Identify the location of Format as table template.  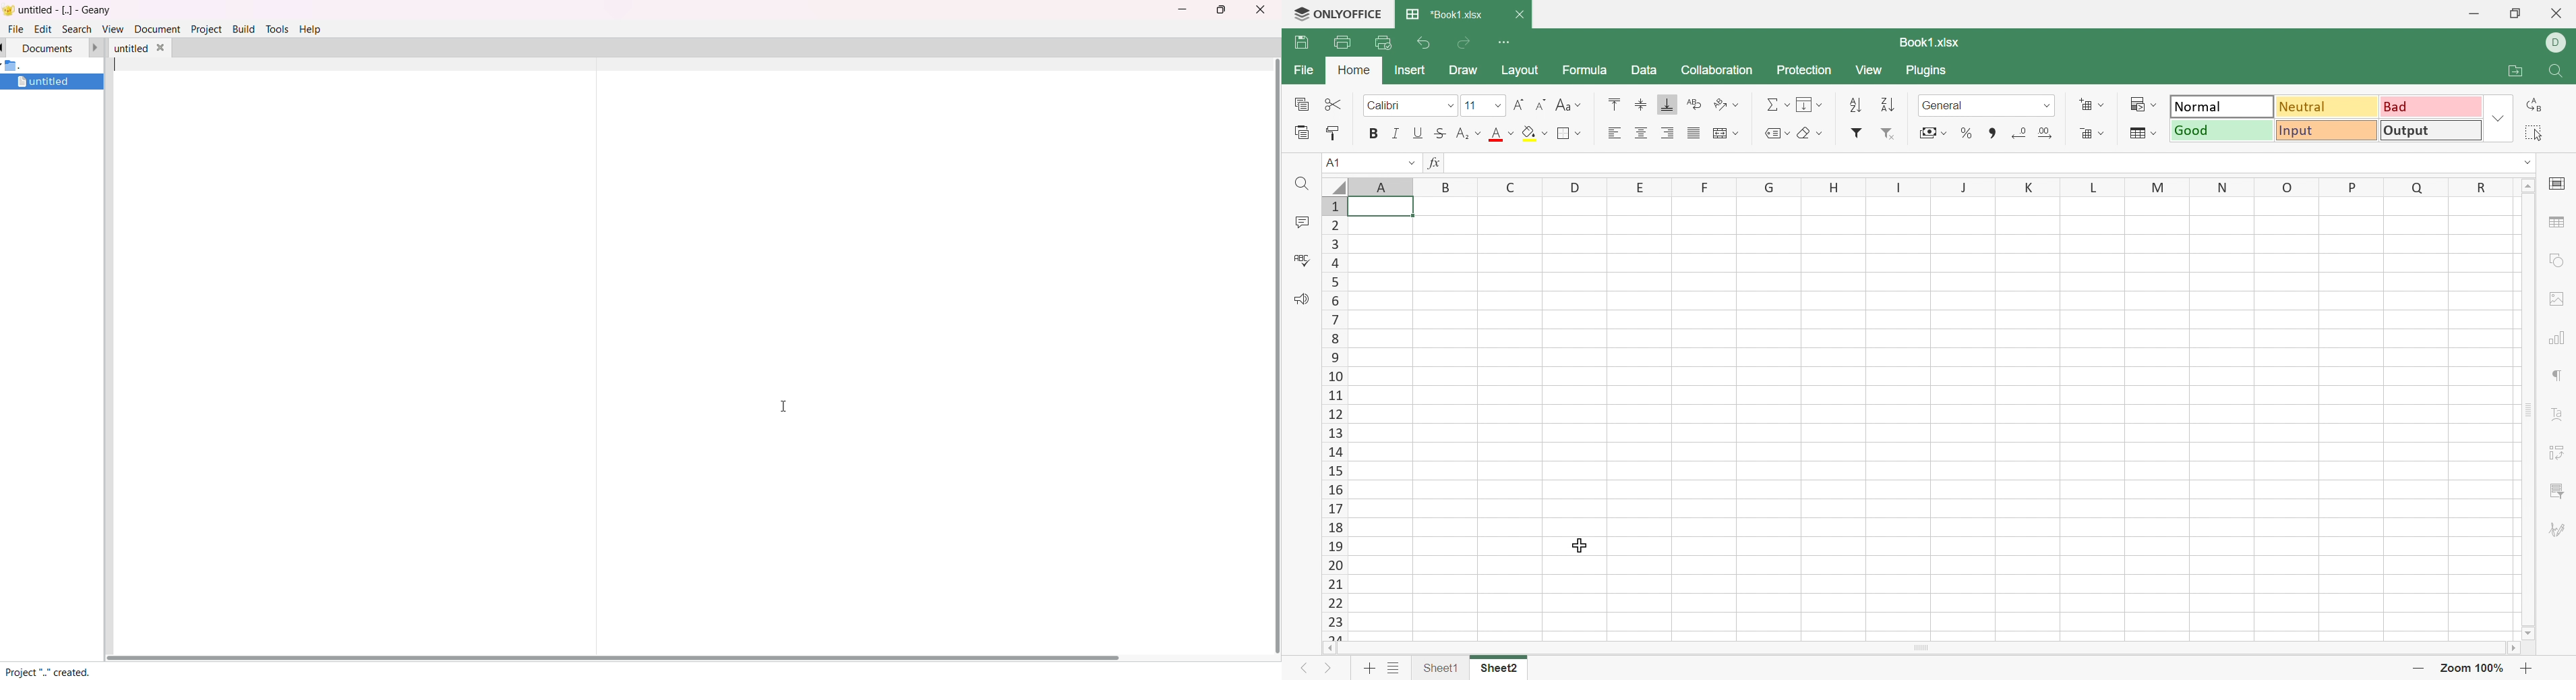
(2143, 134).